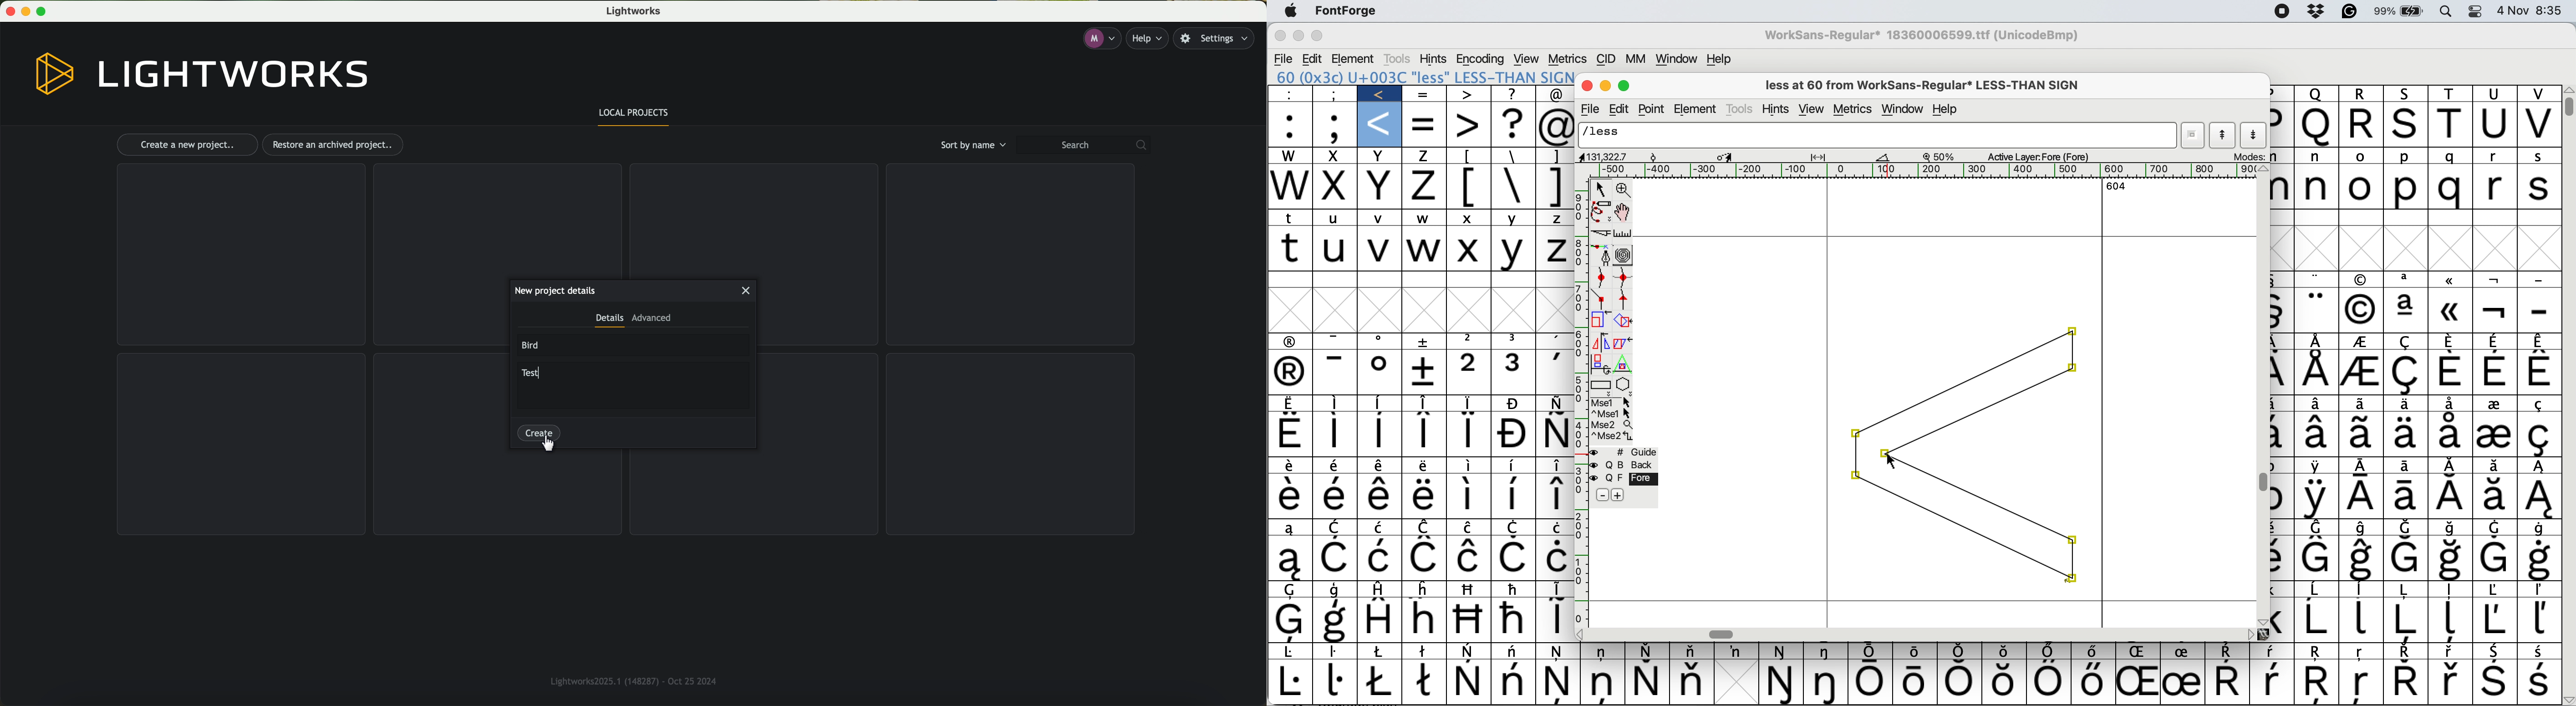 This screenshot has width=2576, height=728. Describe the element at coordinates (2316, 590) in the screenshot. I see `Symbol` at that location.